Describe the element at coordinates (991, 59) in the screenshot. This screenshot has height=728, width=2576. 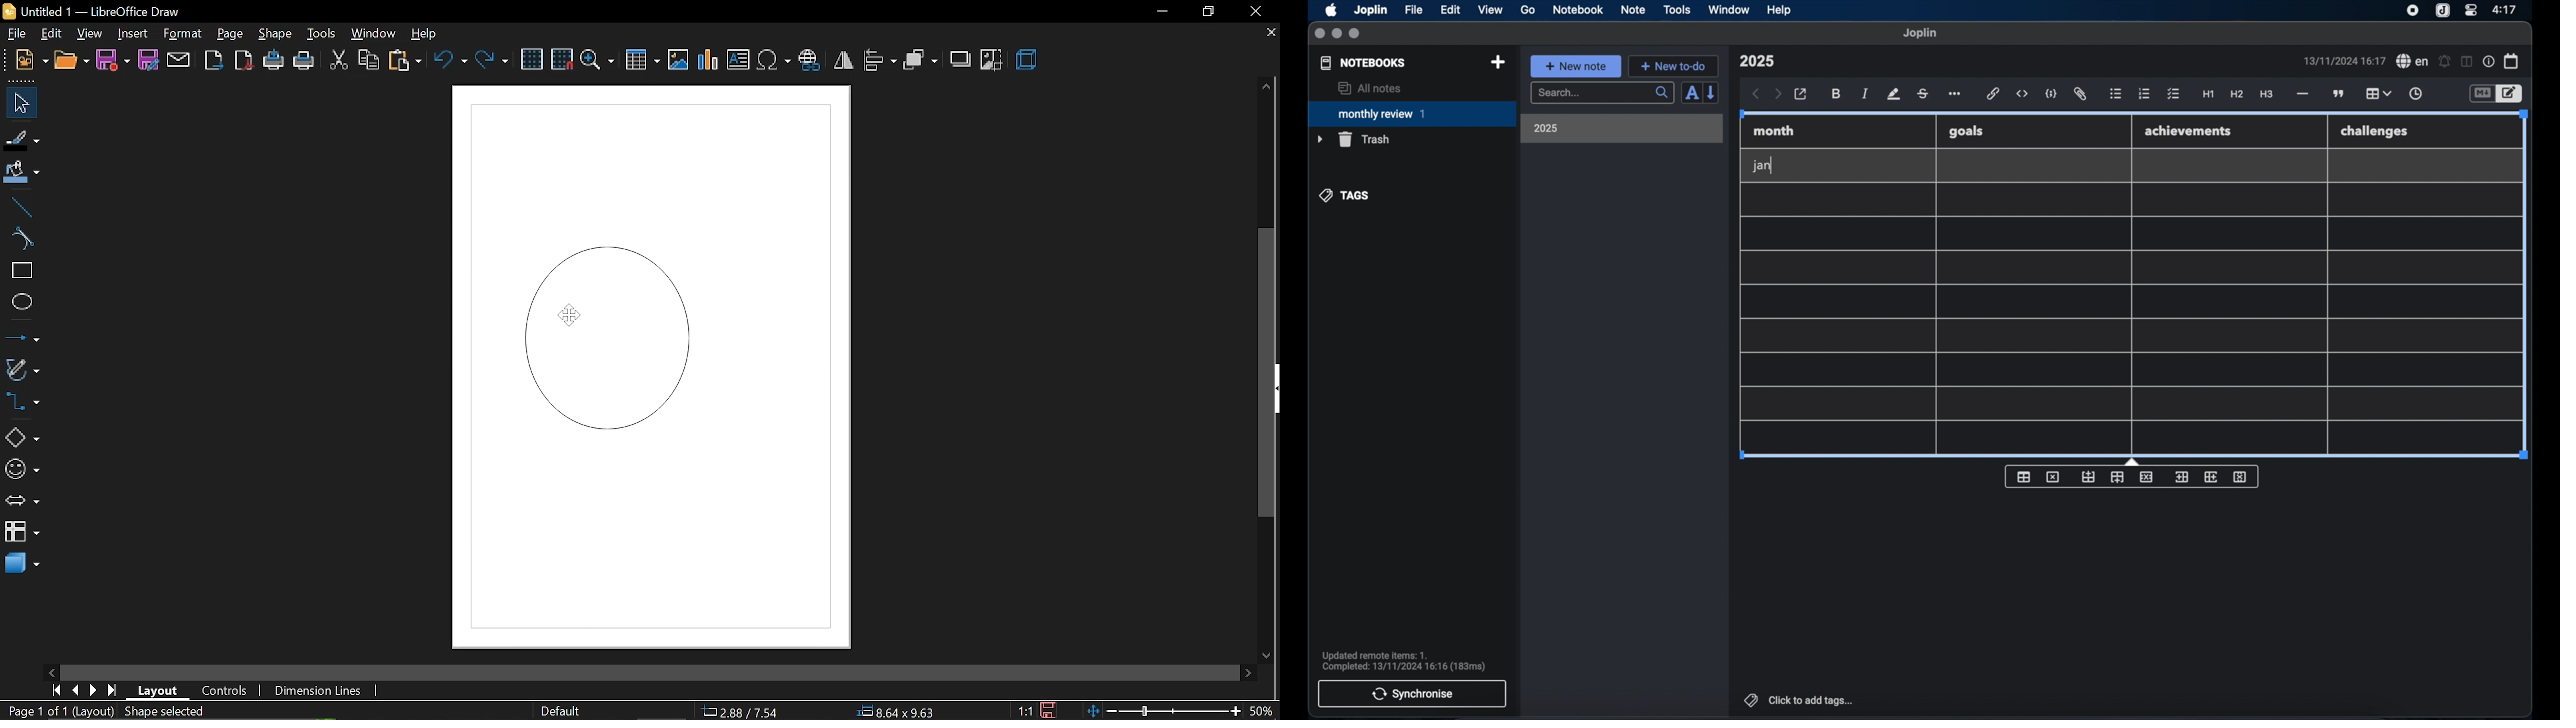
I see `crop` at that location.